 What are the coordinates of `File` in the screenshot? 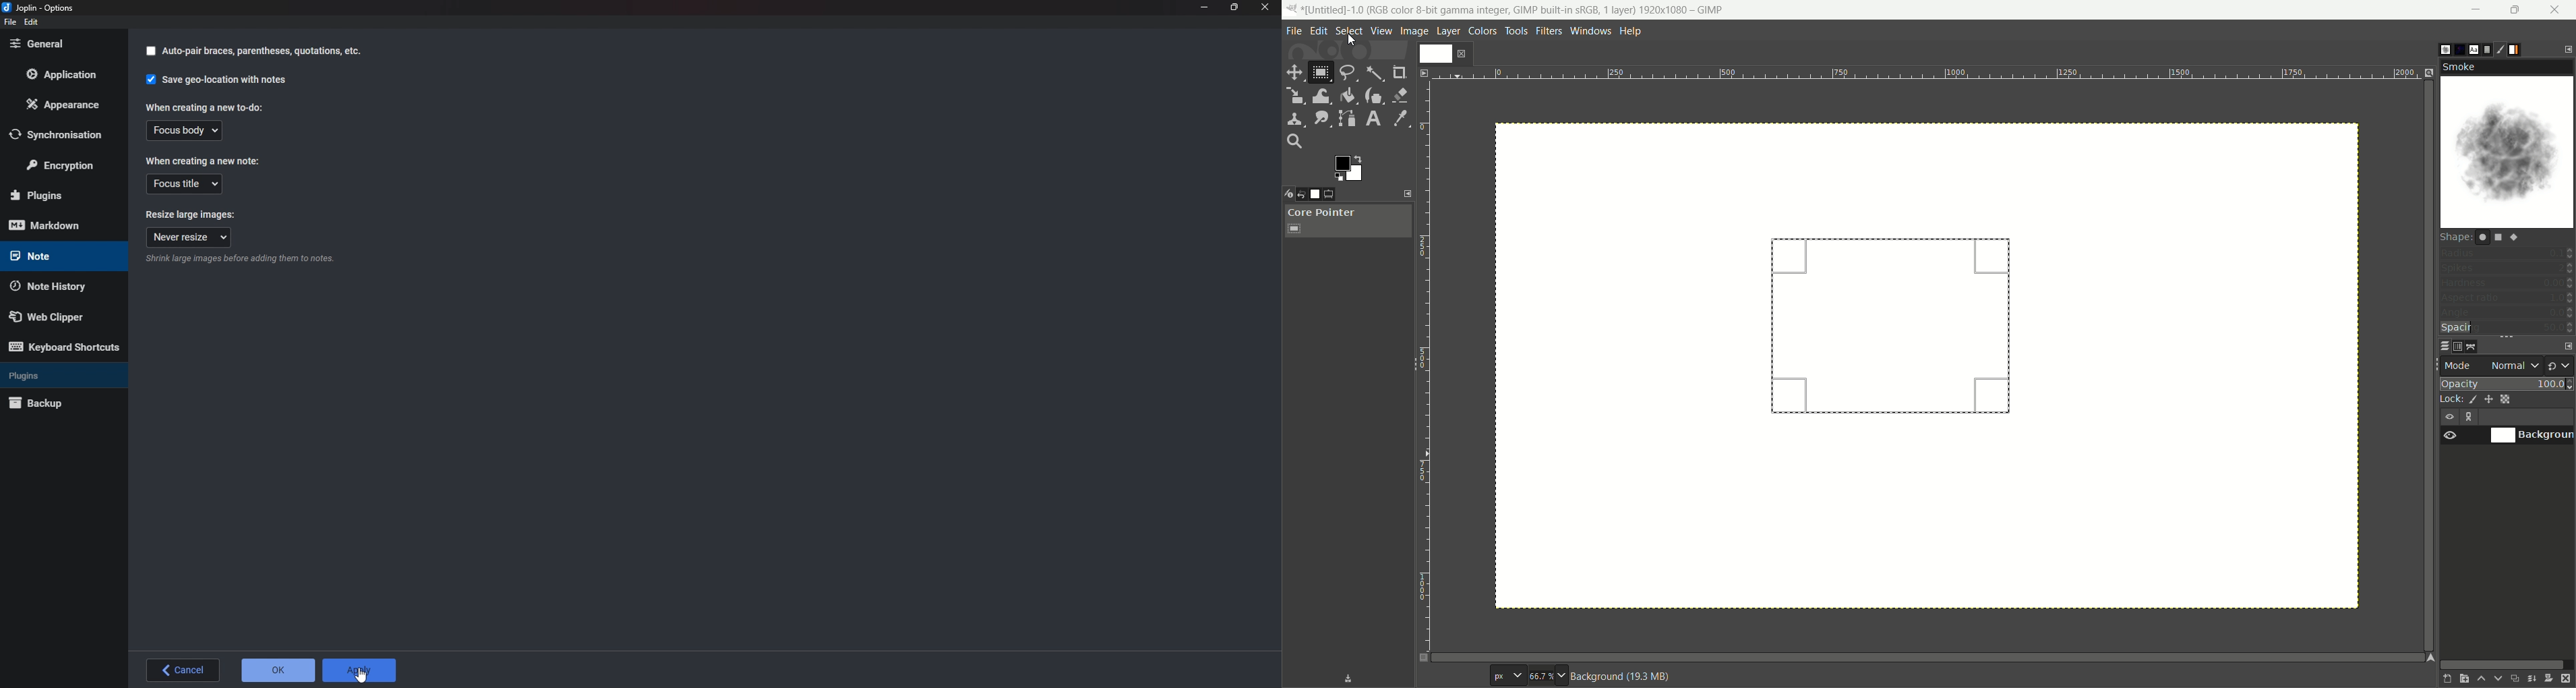 It's located at (10, 23).